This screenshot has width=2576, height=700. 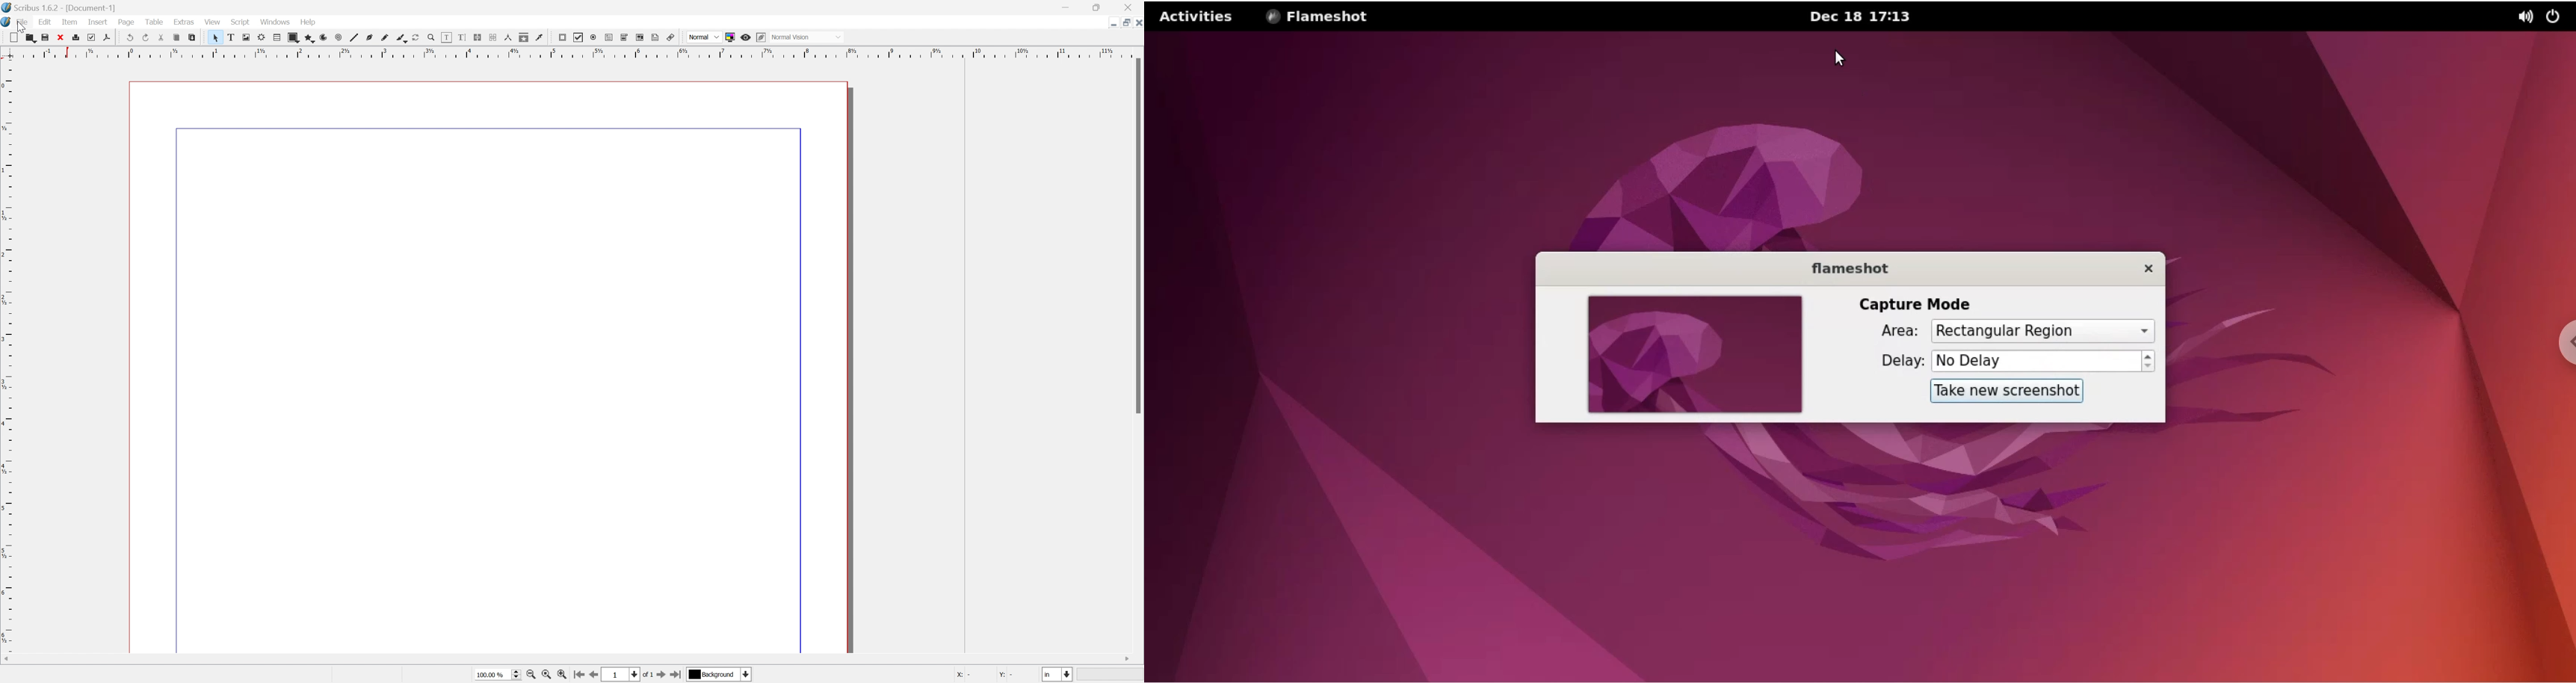 What do you see at coordinates (240, 23) in the screenshot?
I see `Script` at bounding box center [240, 23].